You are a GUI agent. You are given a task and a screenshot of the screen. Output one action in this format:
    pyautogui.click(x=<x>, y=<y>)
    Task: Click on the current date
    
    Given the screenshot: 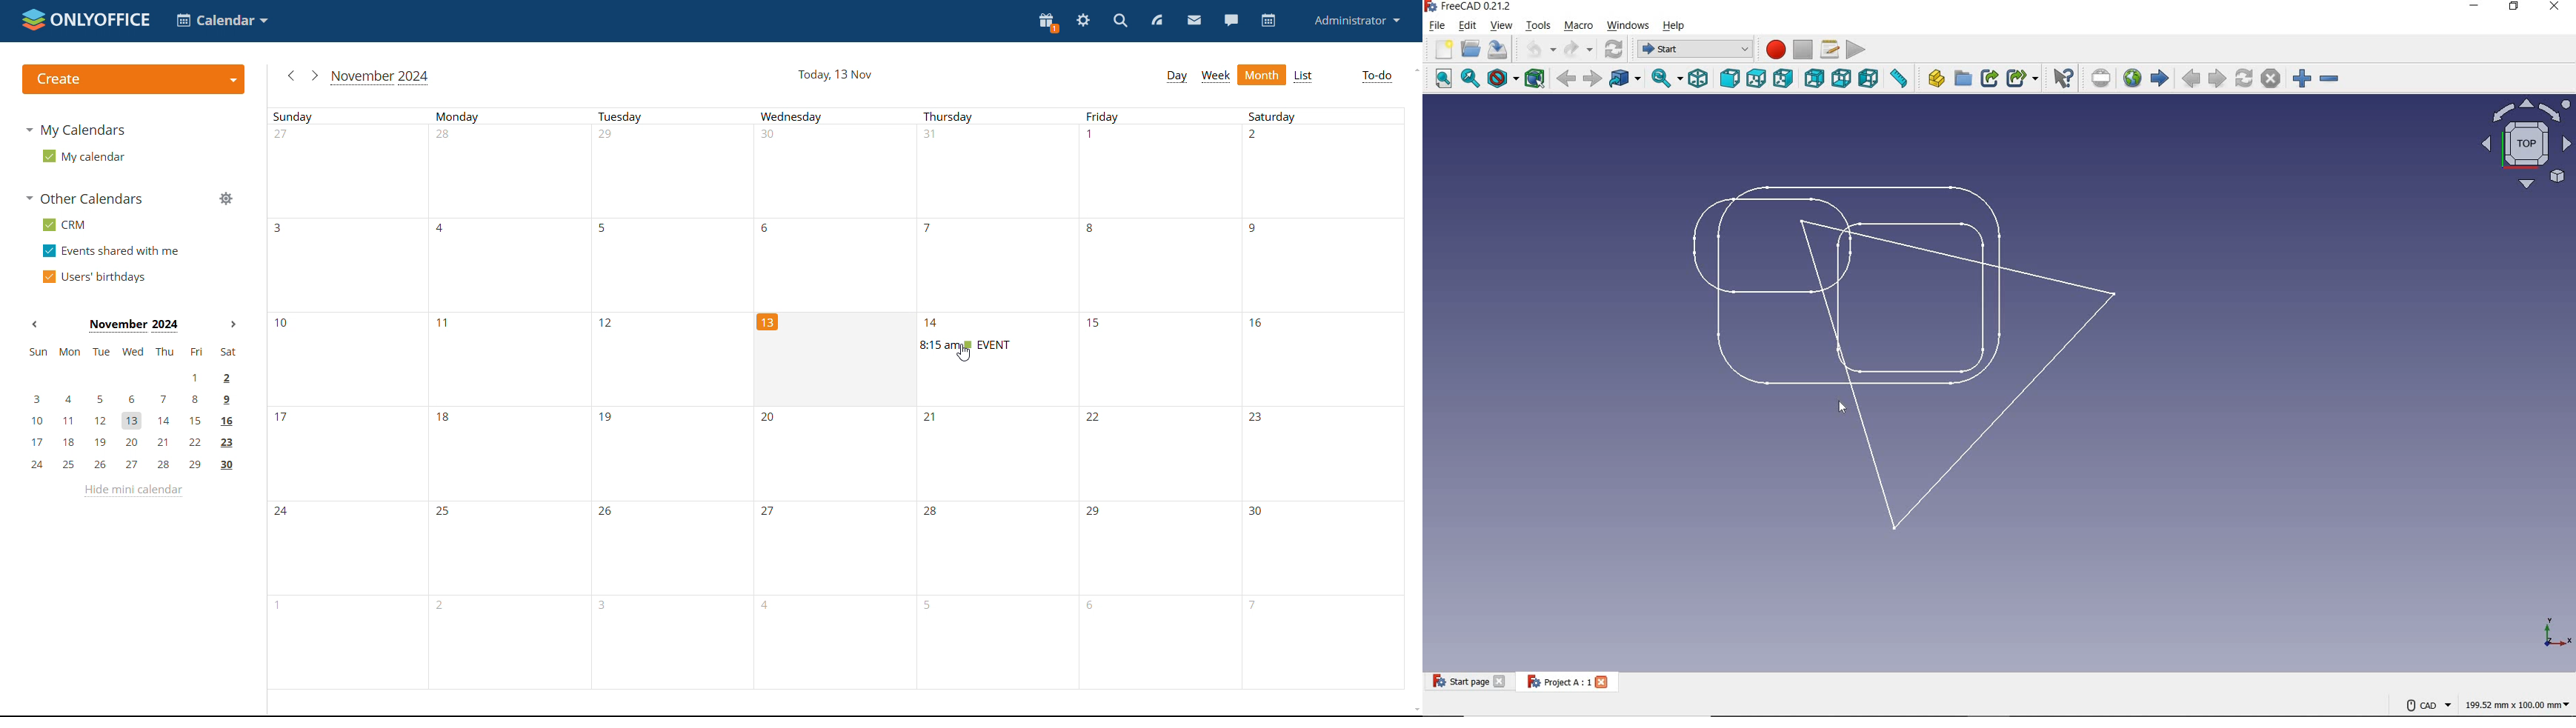 What is the action you would take?
    pyautogui.click(x=834, y=76)
    